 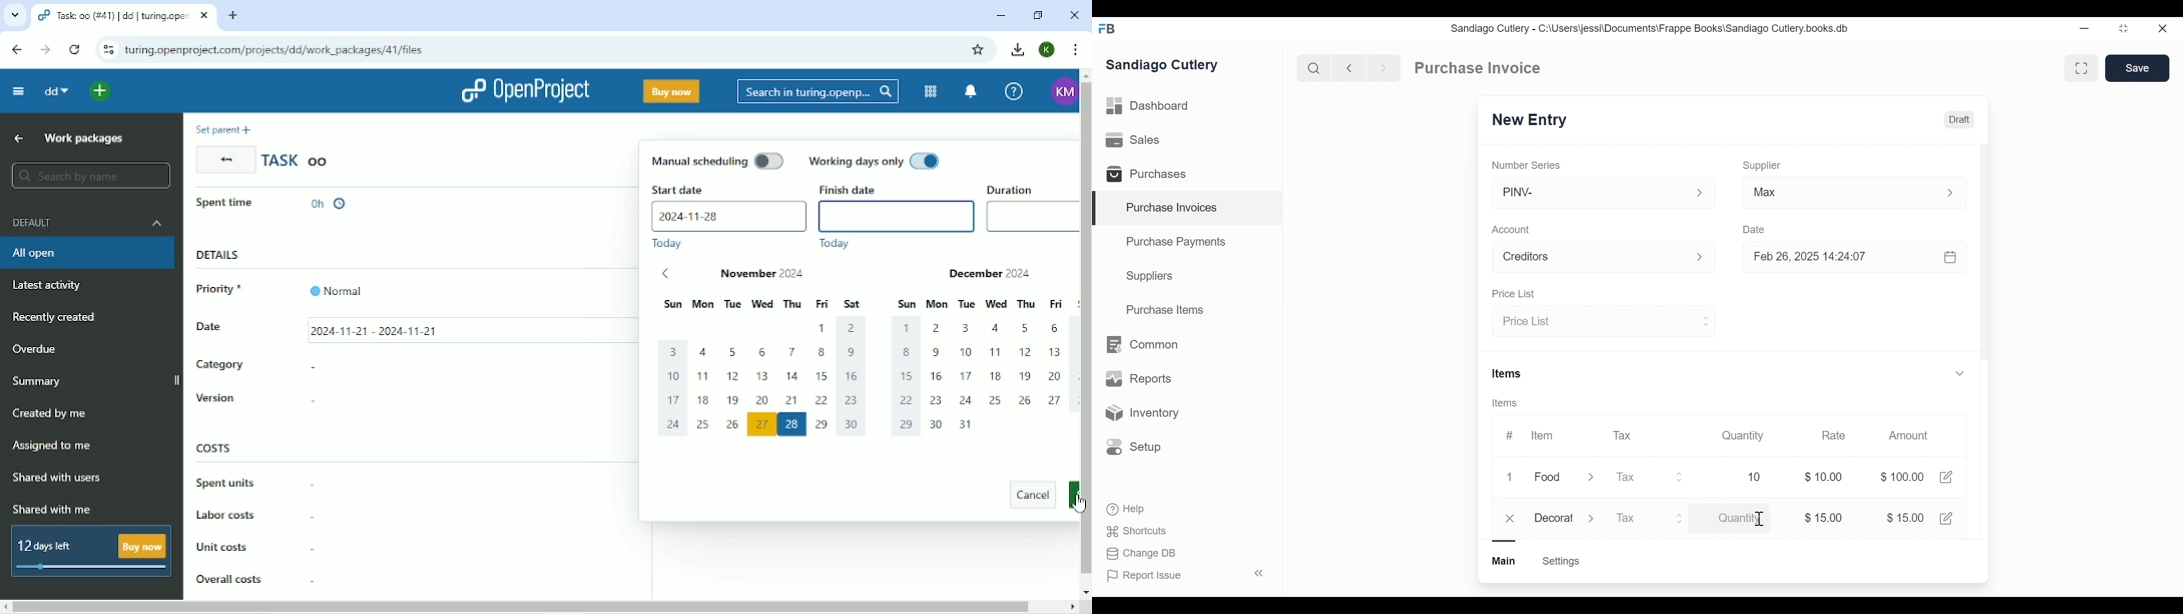 What do you see at coordinates (1512, 519) in the screenshot?
I see `close` at bounding box center [1512, 519].